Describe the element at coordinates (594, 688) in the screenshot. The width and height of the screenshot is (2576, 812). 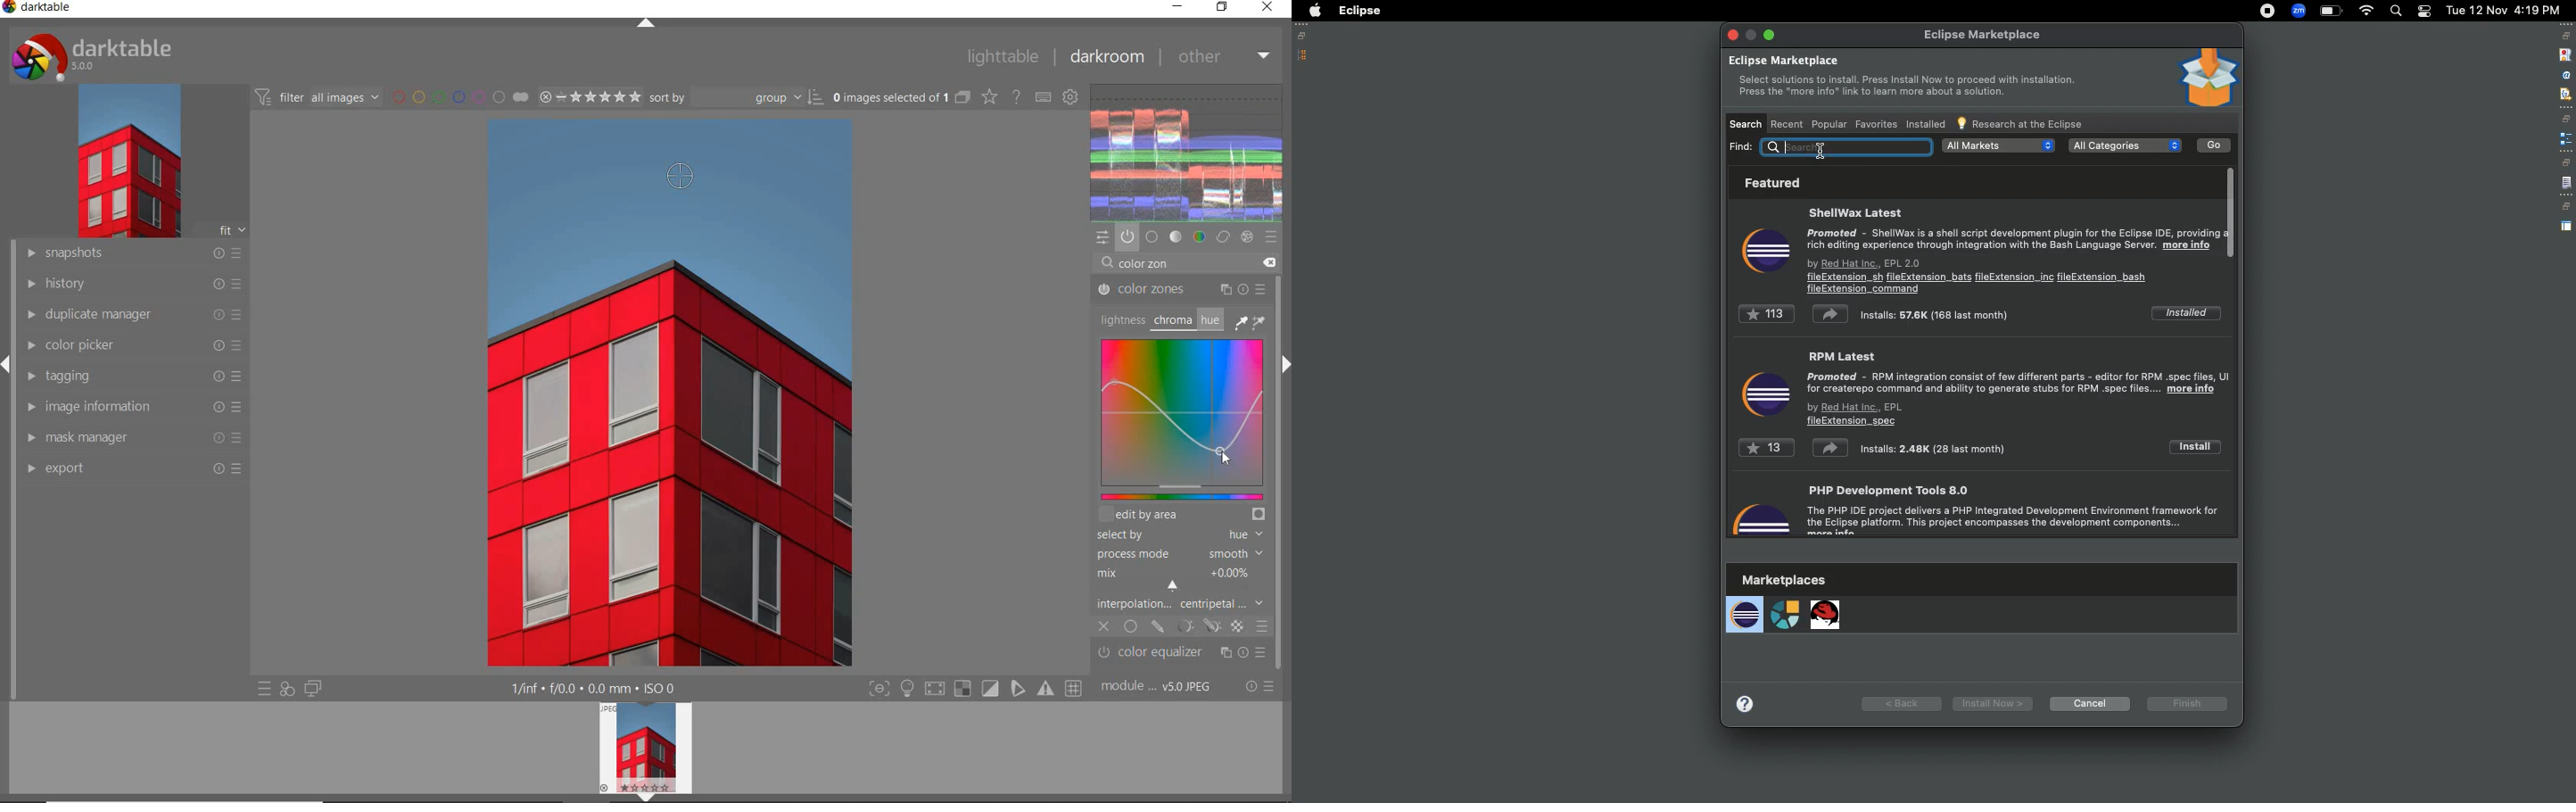
I see `display information` at that location.